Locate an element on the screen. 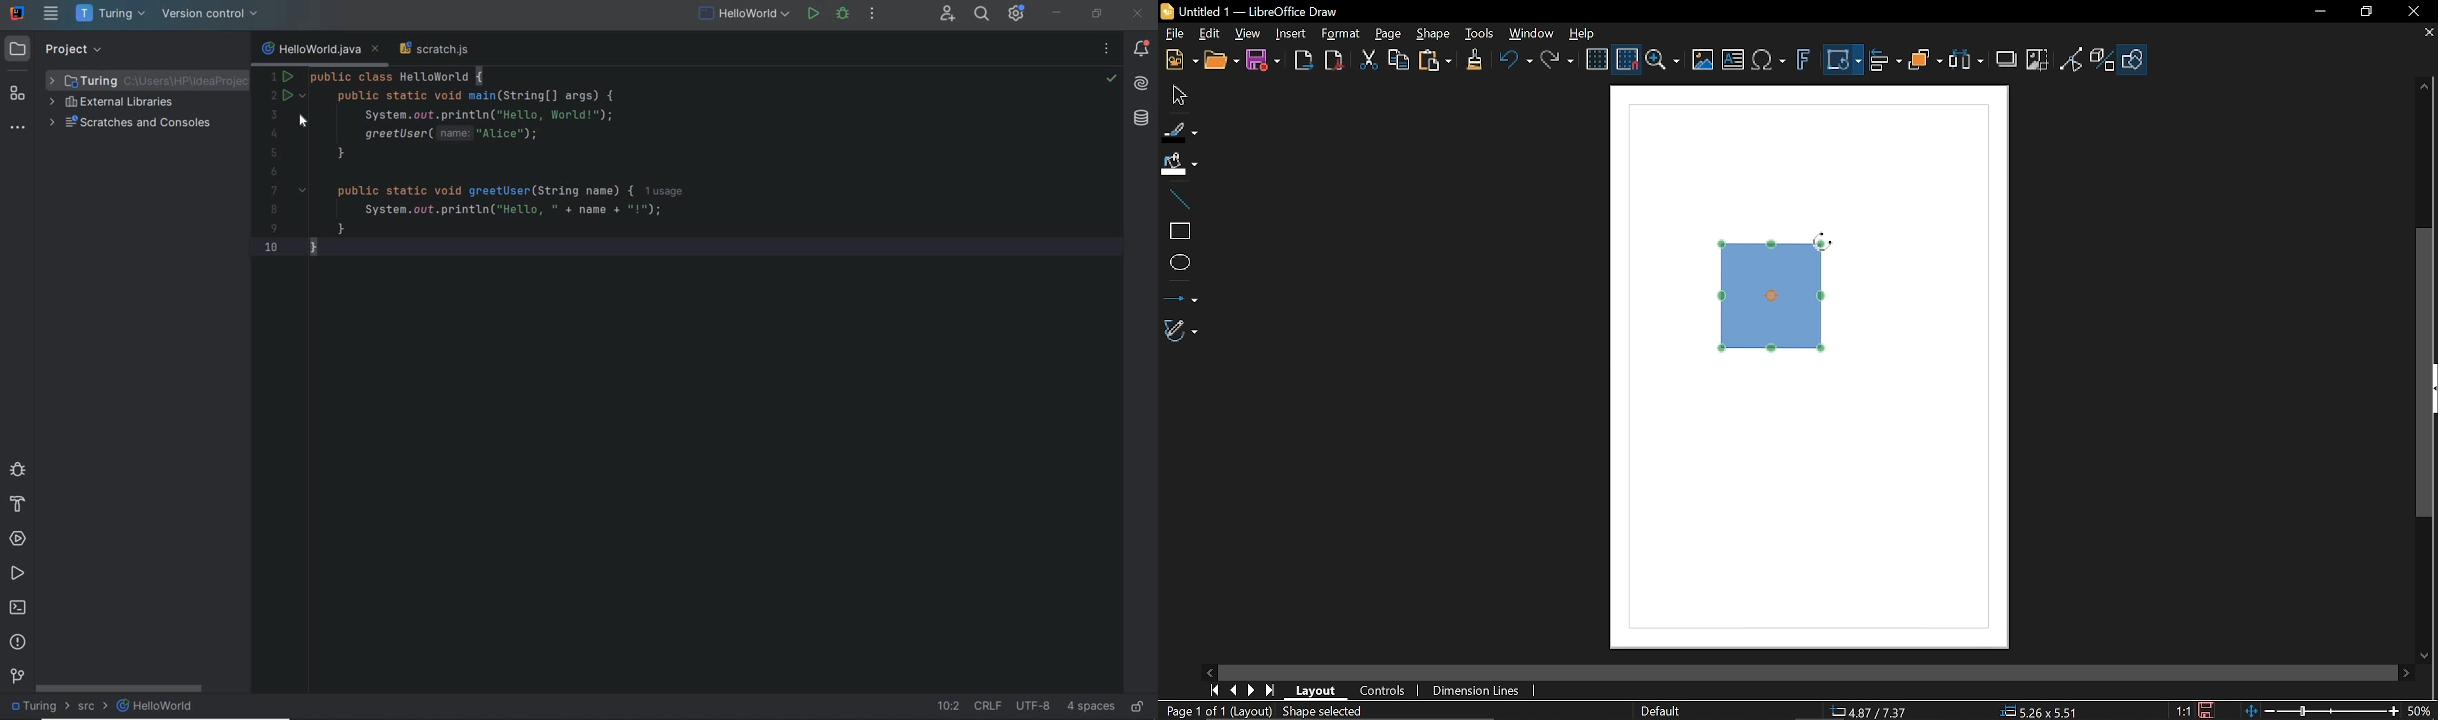 Image resolution: width=2464 pixels, height=728 pixels. Vertical scrollbar is located at coordinates (2428, 375).